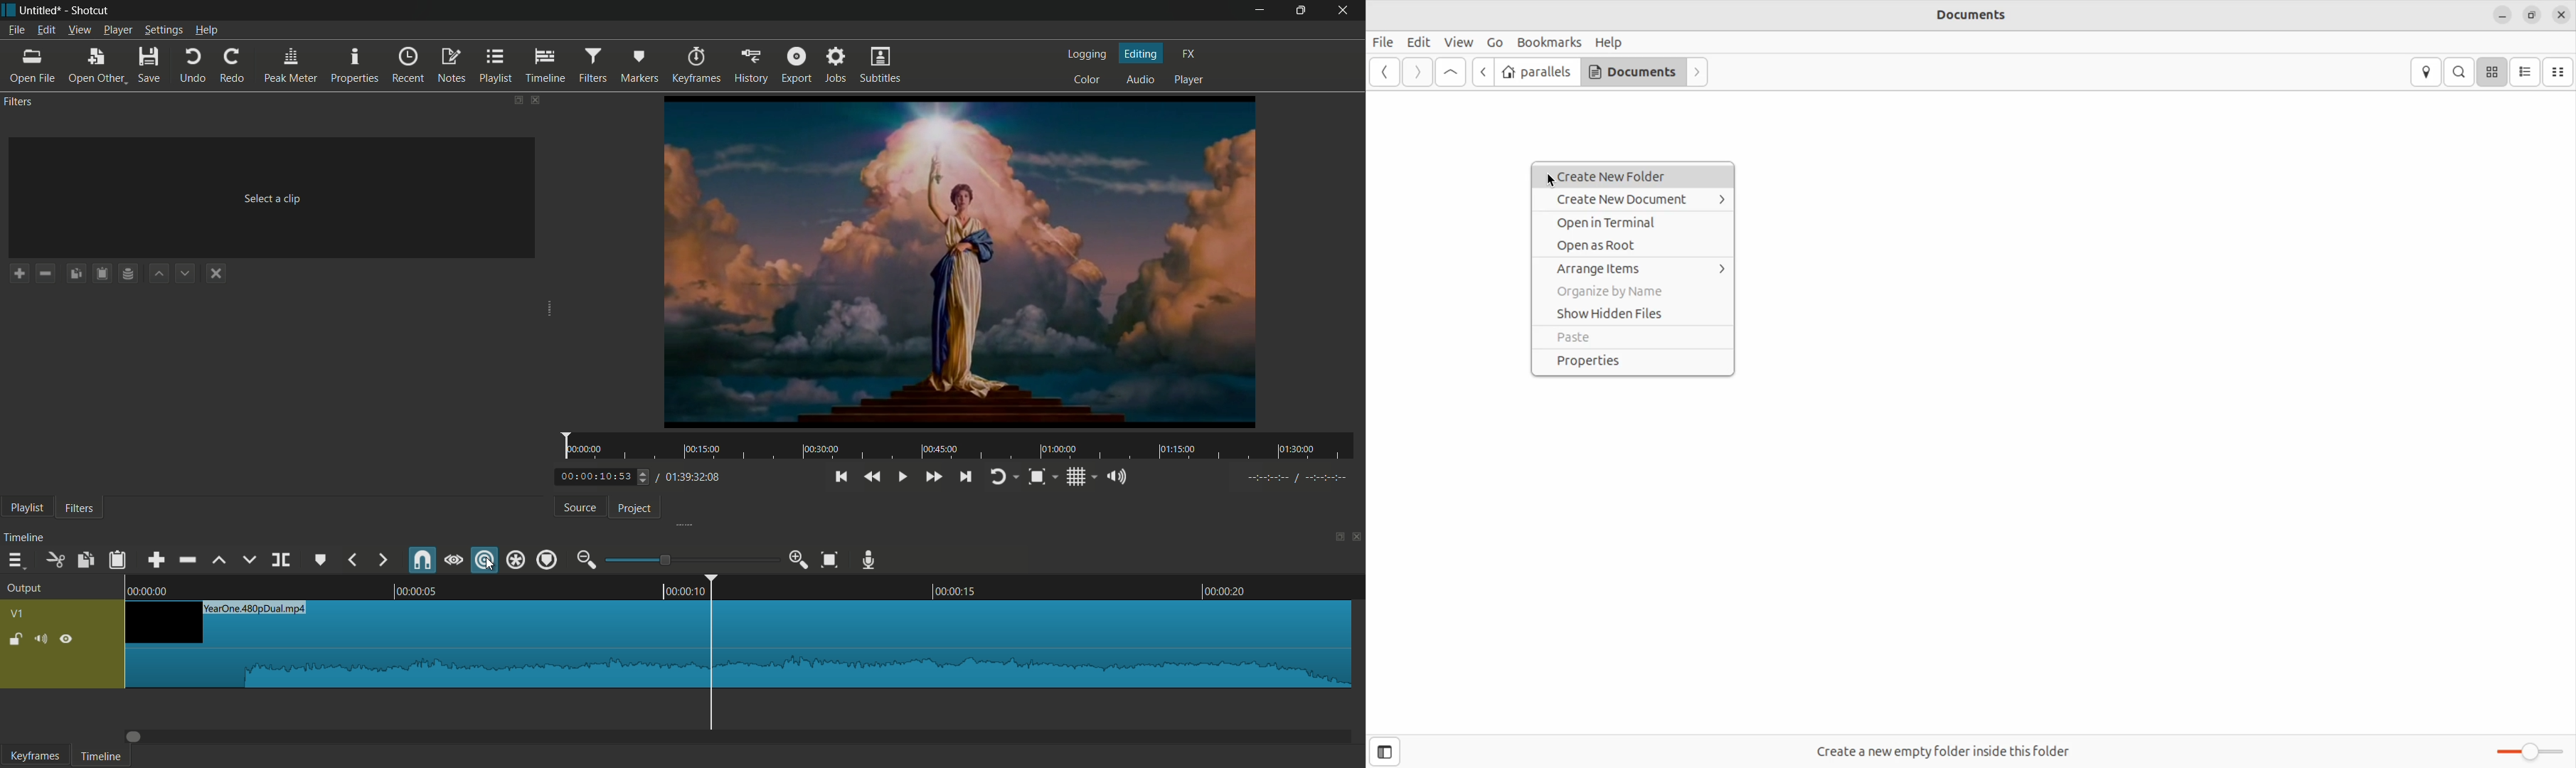 The image size is (2576, 784). What do you see at coordinates (1117, 476) in the screenshot?
I see `show volume control` at bounding box center [1117, 476].